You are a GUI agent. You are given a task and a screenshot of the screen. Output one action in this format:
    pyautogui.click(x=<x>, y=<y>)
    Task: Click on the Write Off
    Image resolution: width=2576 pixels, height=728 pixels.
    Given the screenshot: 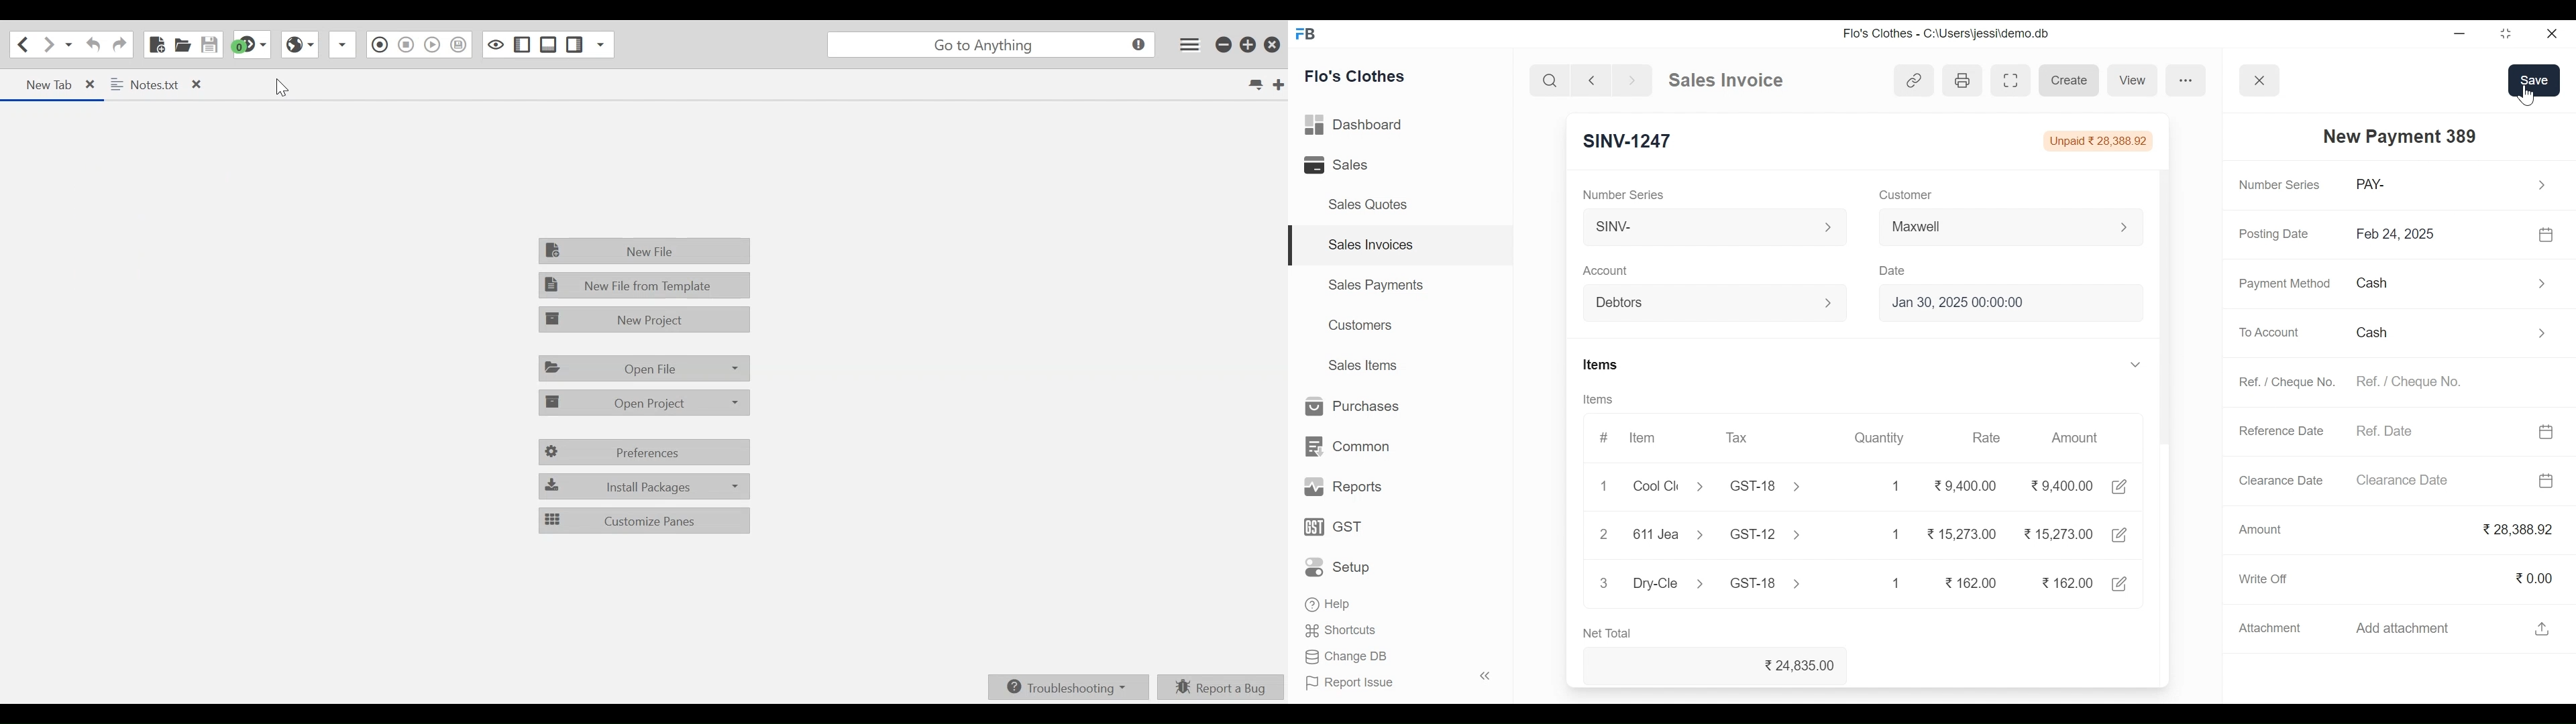 What is the action you would take?
    pyautogui.click(x=2269, y=579)
    